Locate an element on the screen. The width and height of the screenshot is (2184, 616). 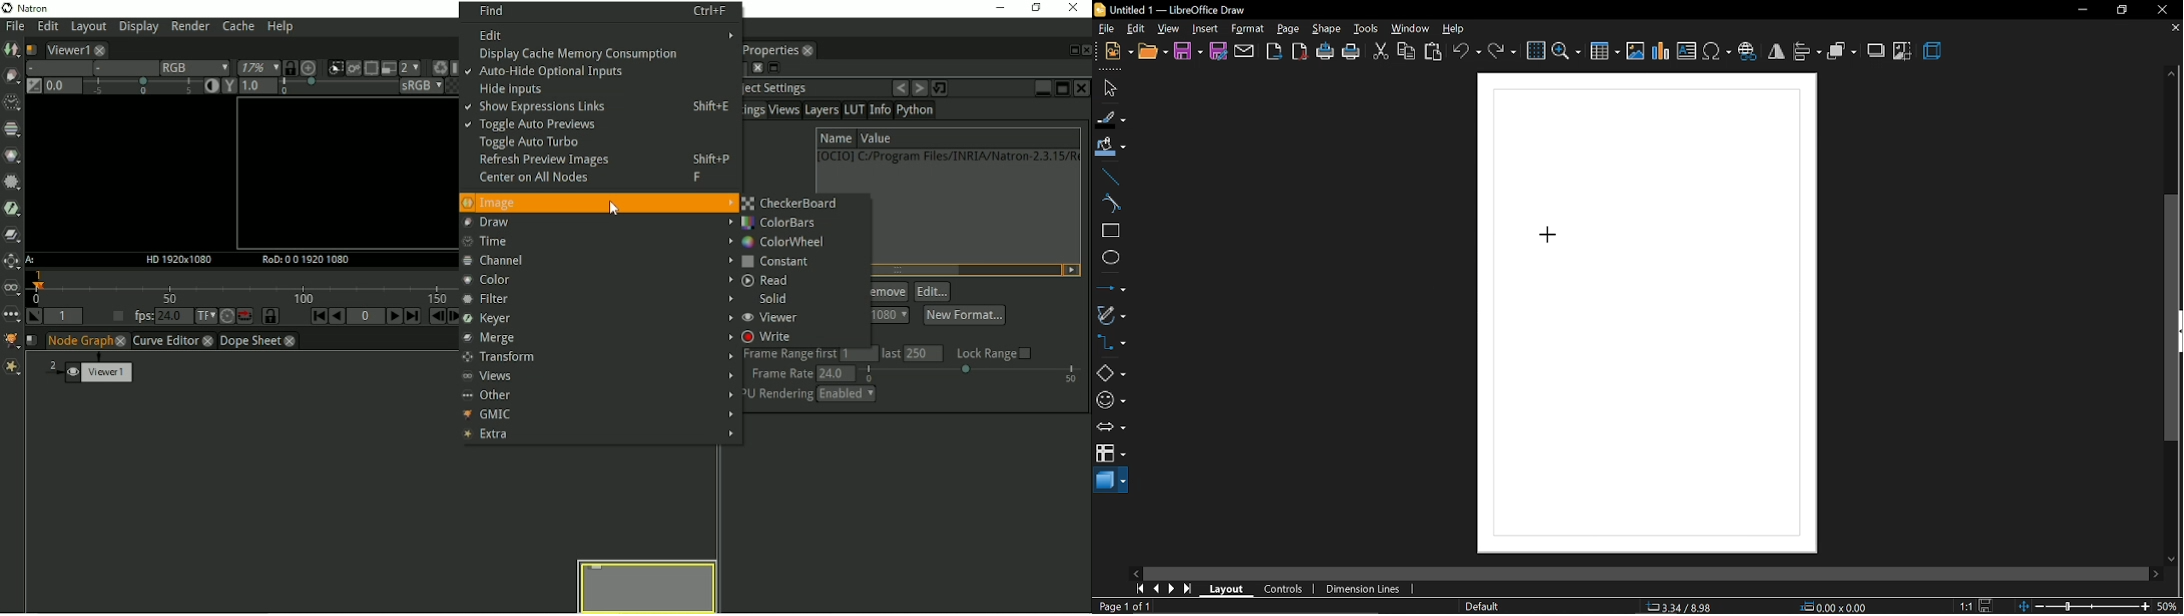
change zoom is located at coordinates (2081, 607).